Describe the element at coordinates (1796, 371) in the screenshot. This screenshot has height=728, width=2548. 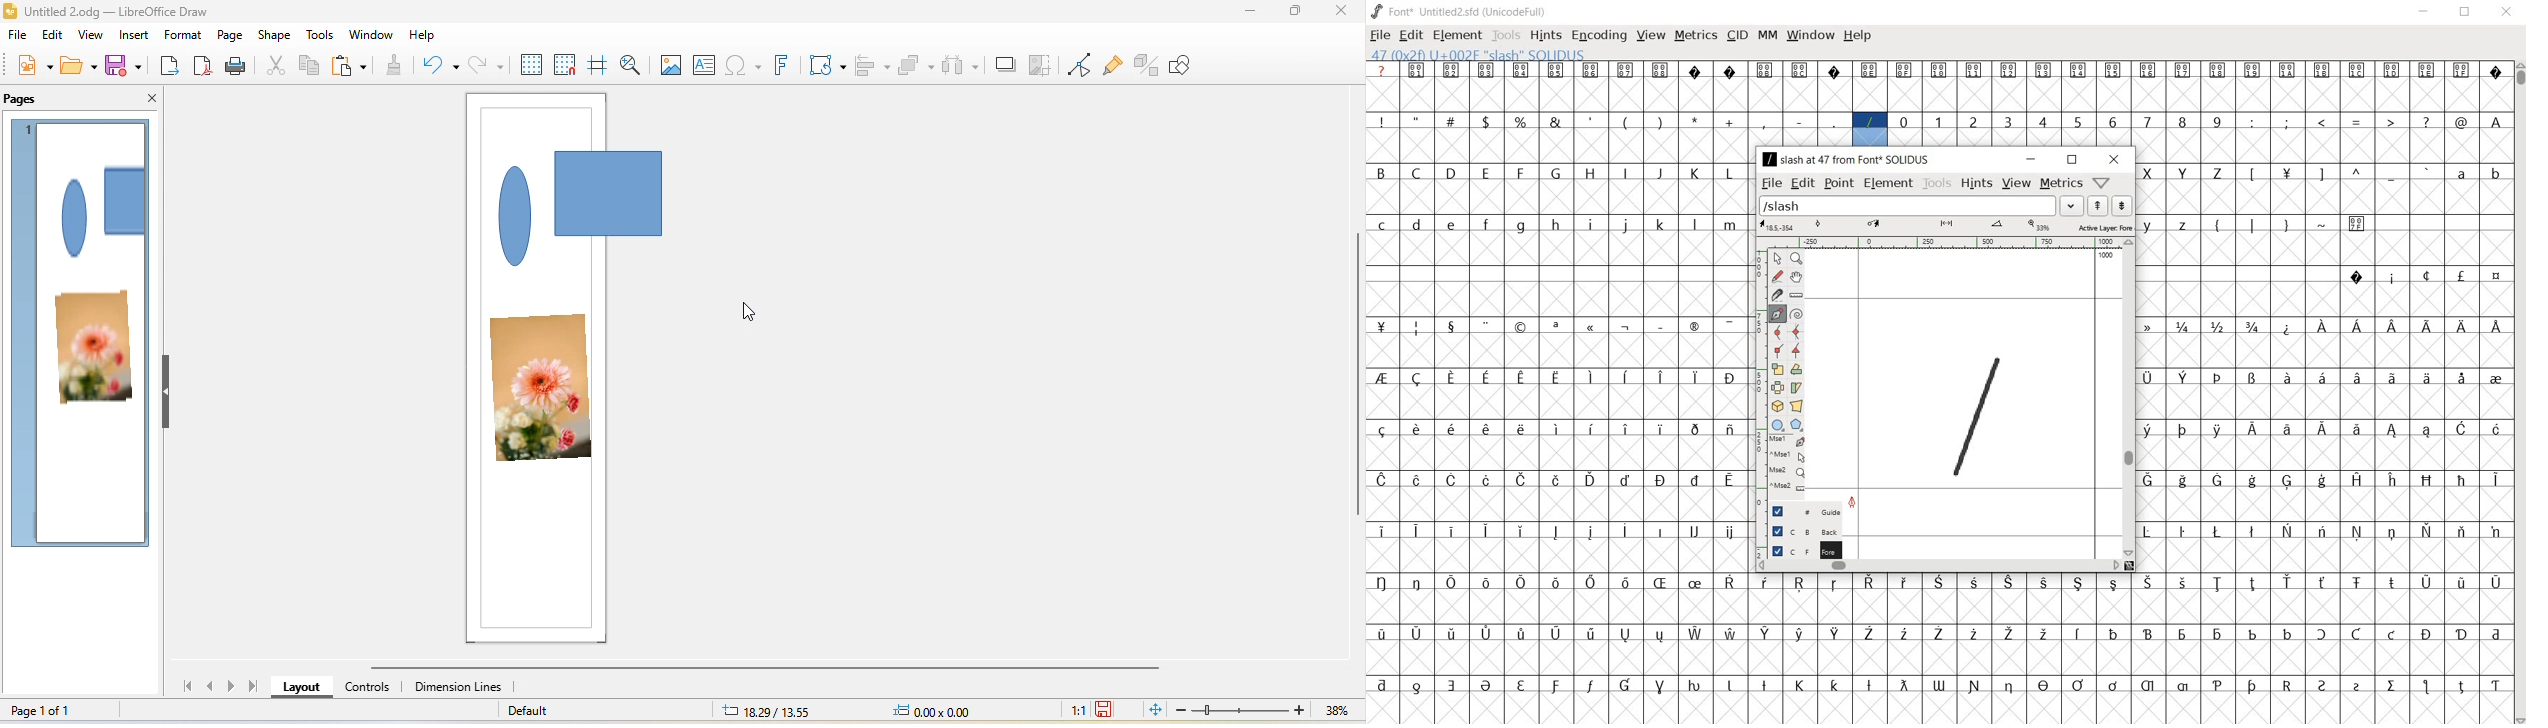
I see `Rotate the selection` at that location.